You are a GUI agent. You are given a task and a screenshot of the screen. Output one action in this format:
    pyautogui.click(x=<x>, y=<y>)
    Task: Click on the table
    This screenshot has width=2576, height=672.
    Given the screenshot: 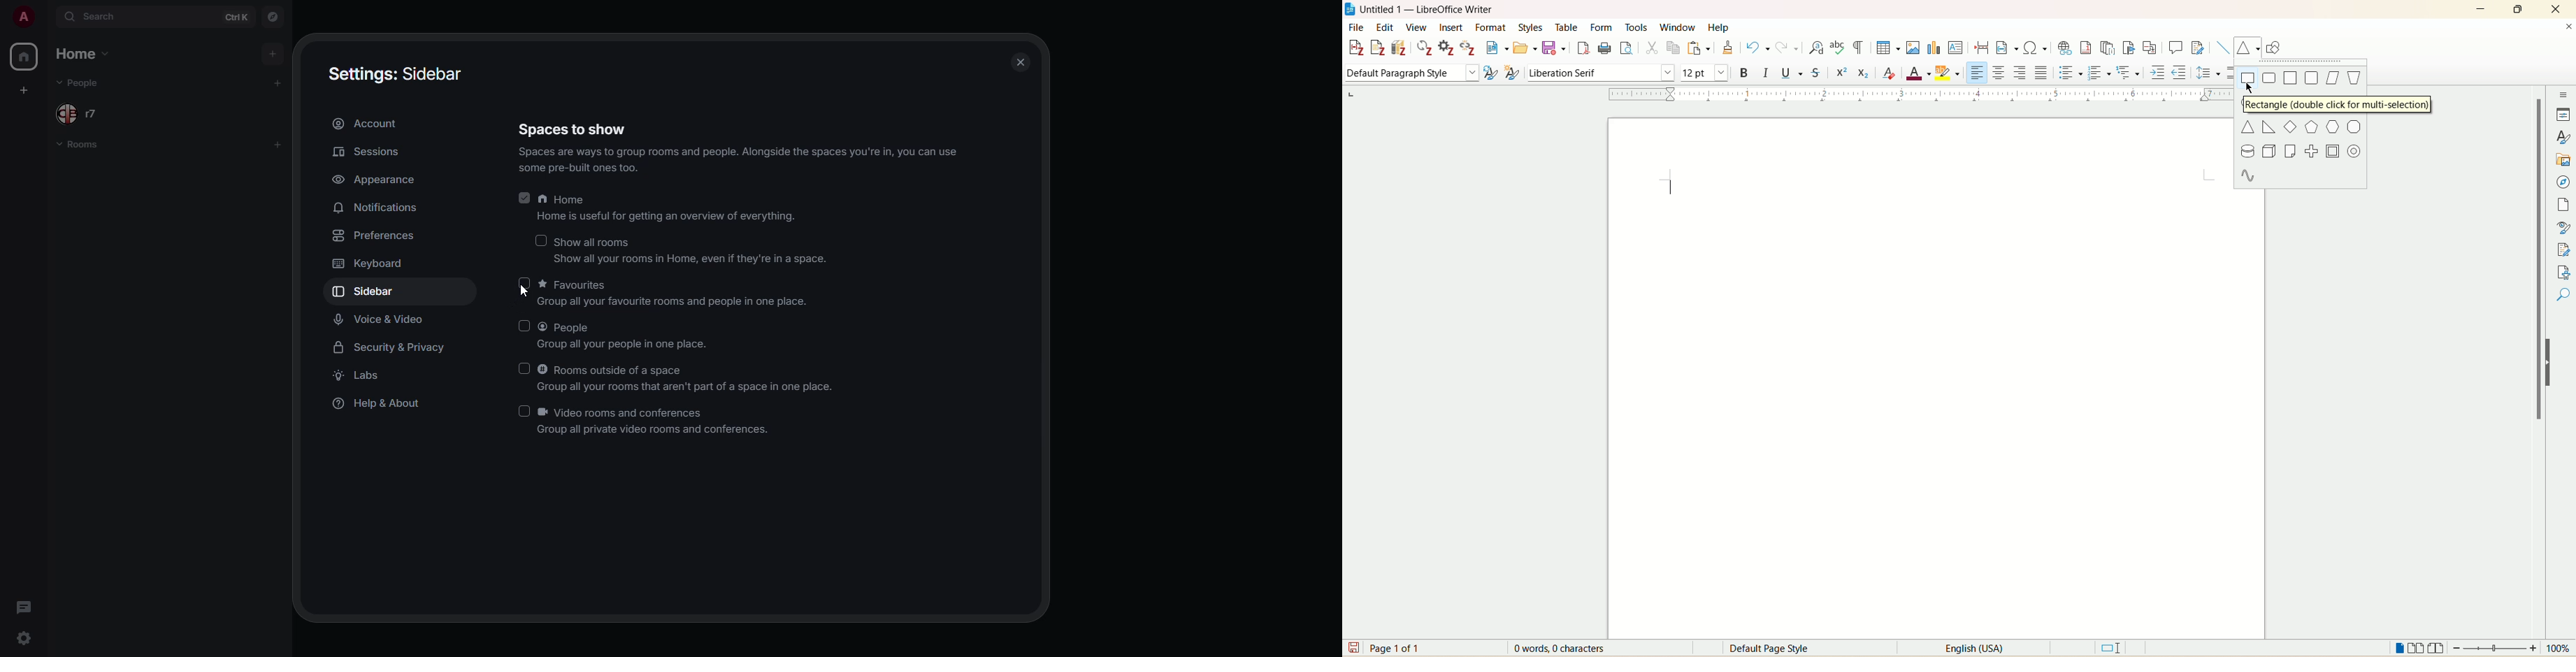 What is the action you would take?
    pyautogui.click(x=1570, y=27)
    